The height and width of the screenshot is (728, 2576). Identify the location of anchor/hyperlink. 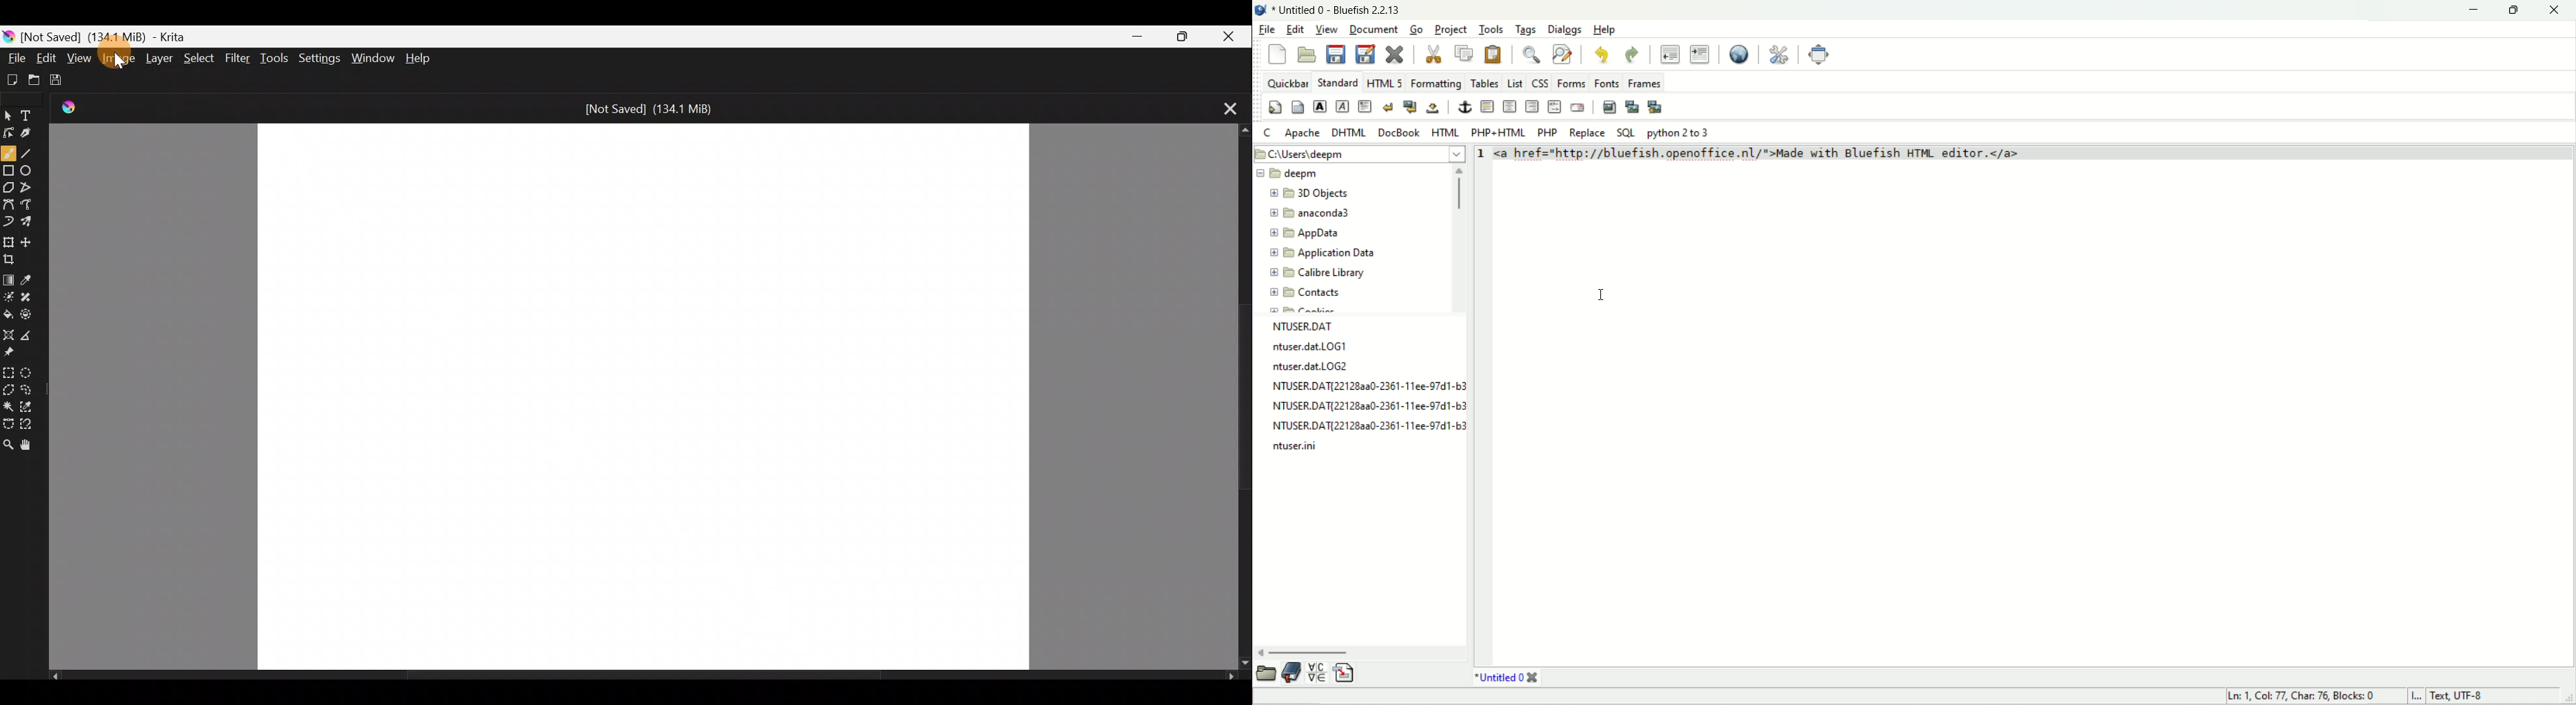
(1464, 106).